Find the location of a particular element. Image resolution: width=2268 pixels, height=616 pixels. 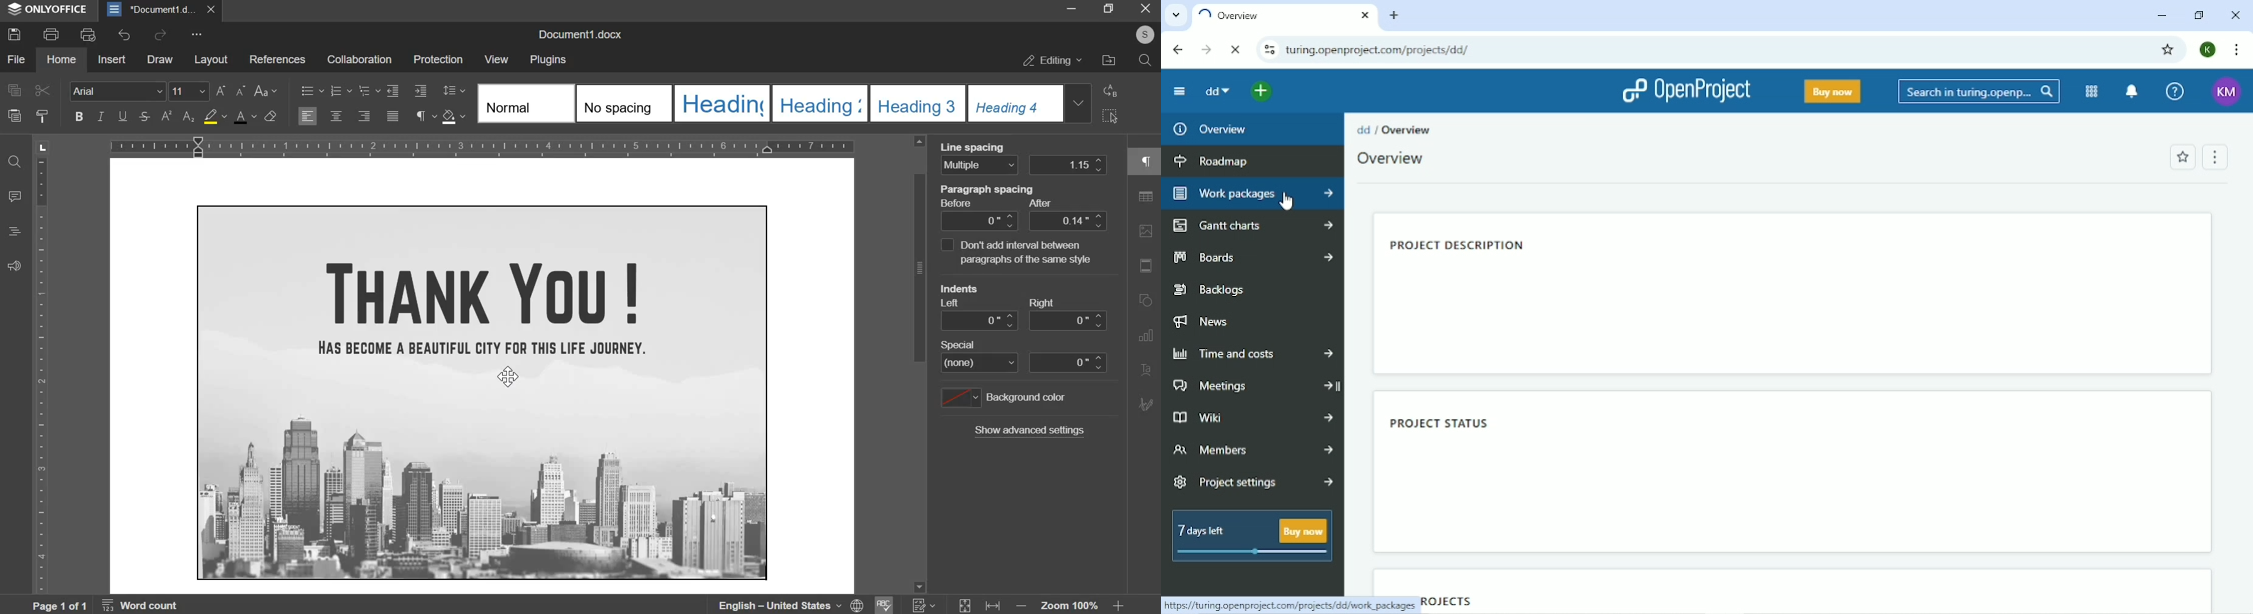

indents is located at coordinates (1023, 320).